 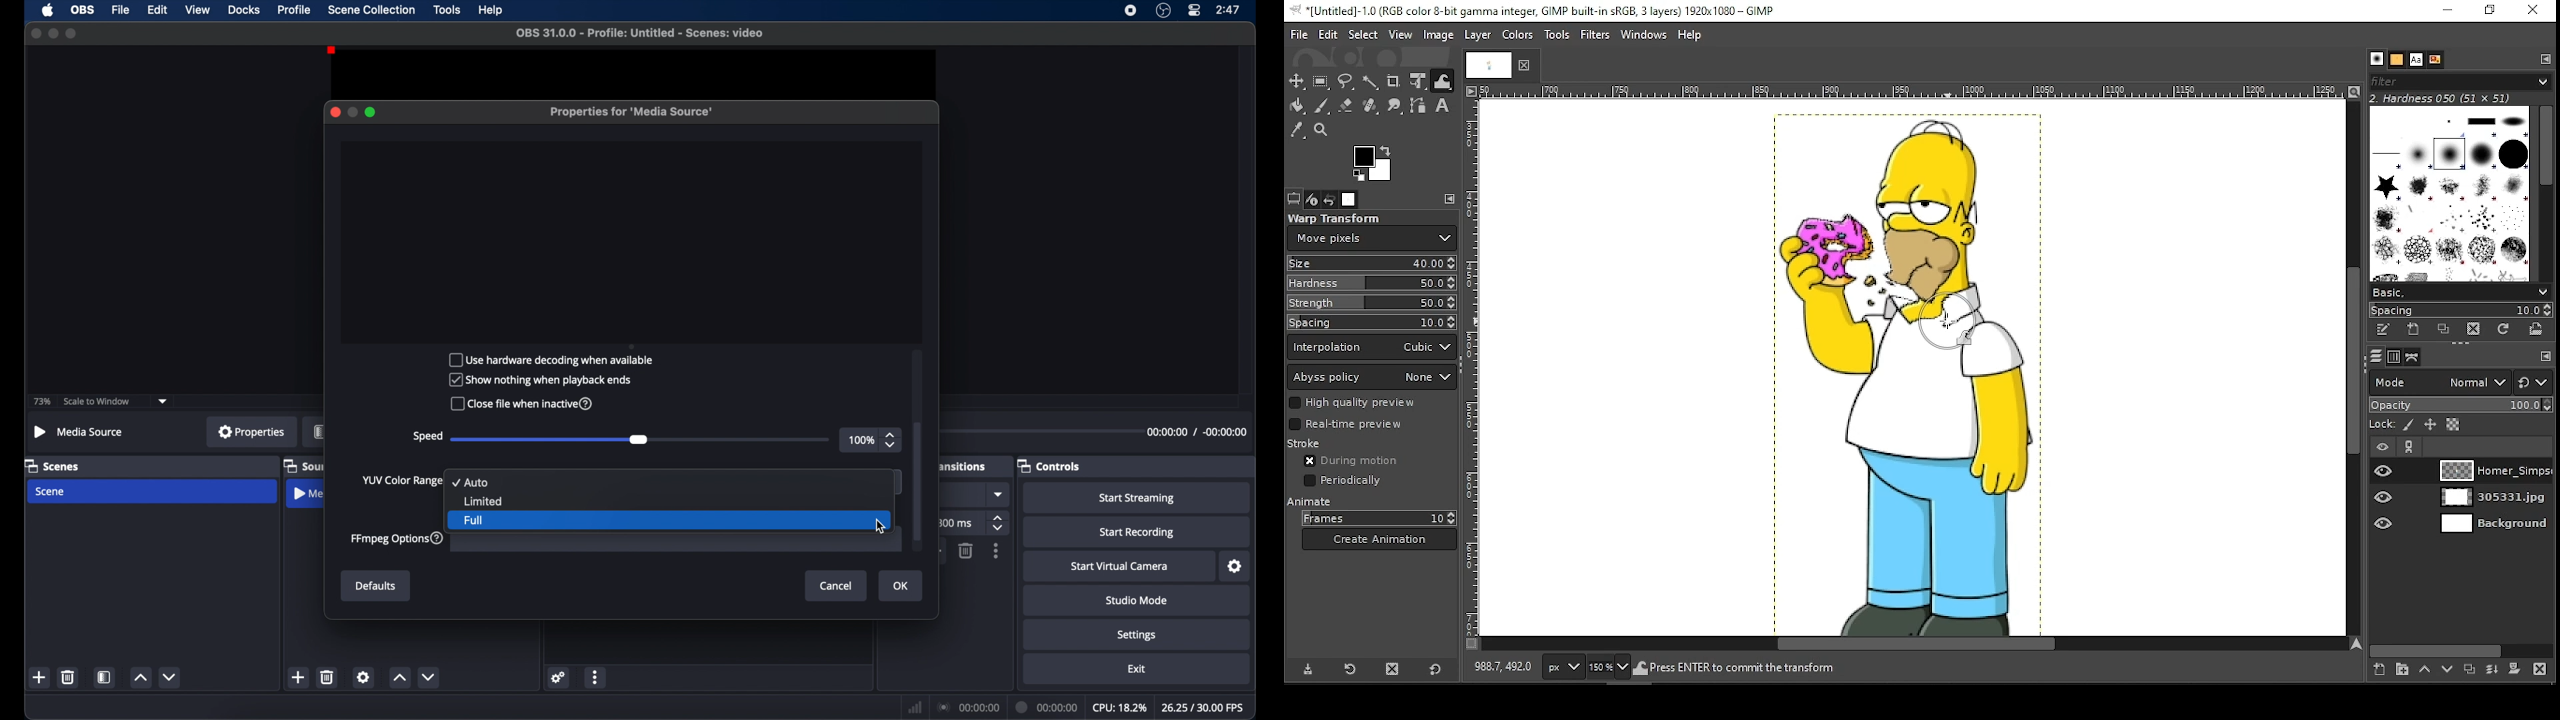 What do you see at coordinates (83, 10) in the screenshot?
I see `obs` at bounding box center [83, 10].